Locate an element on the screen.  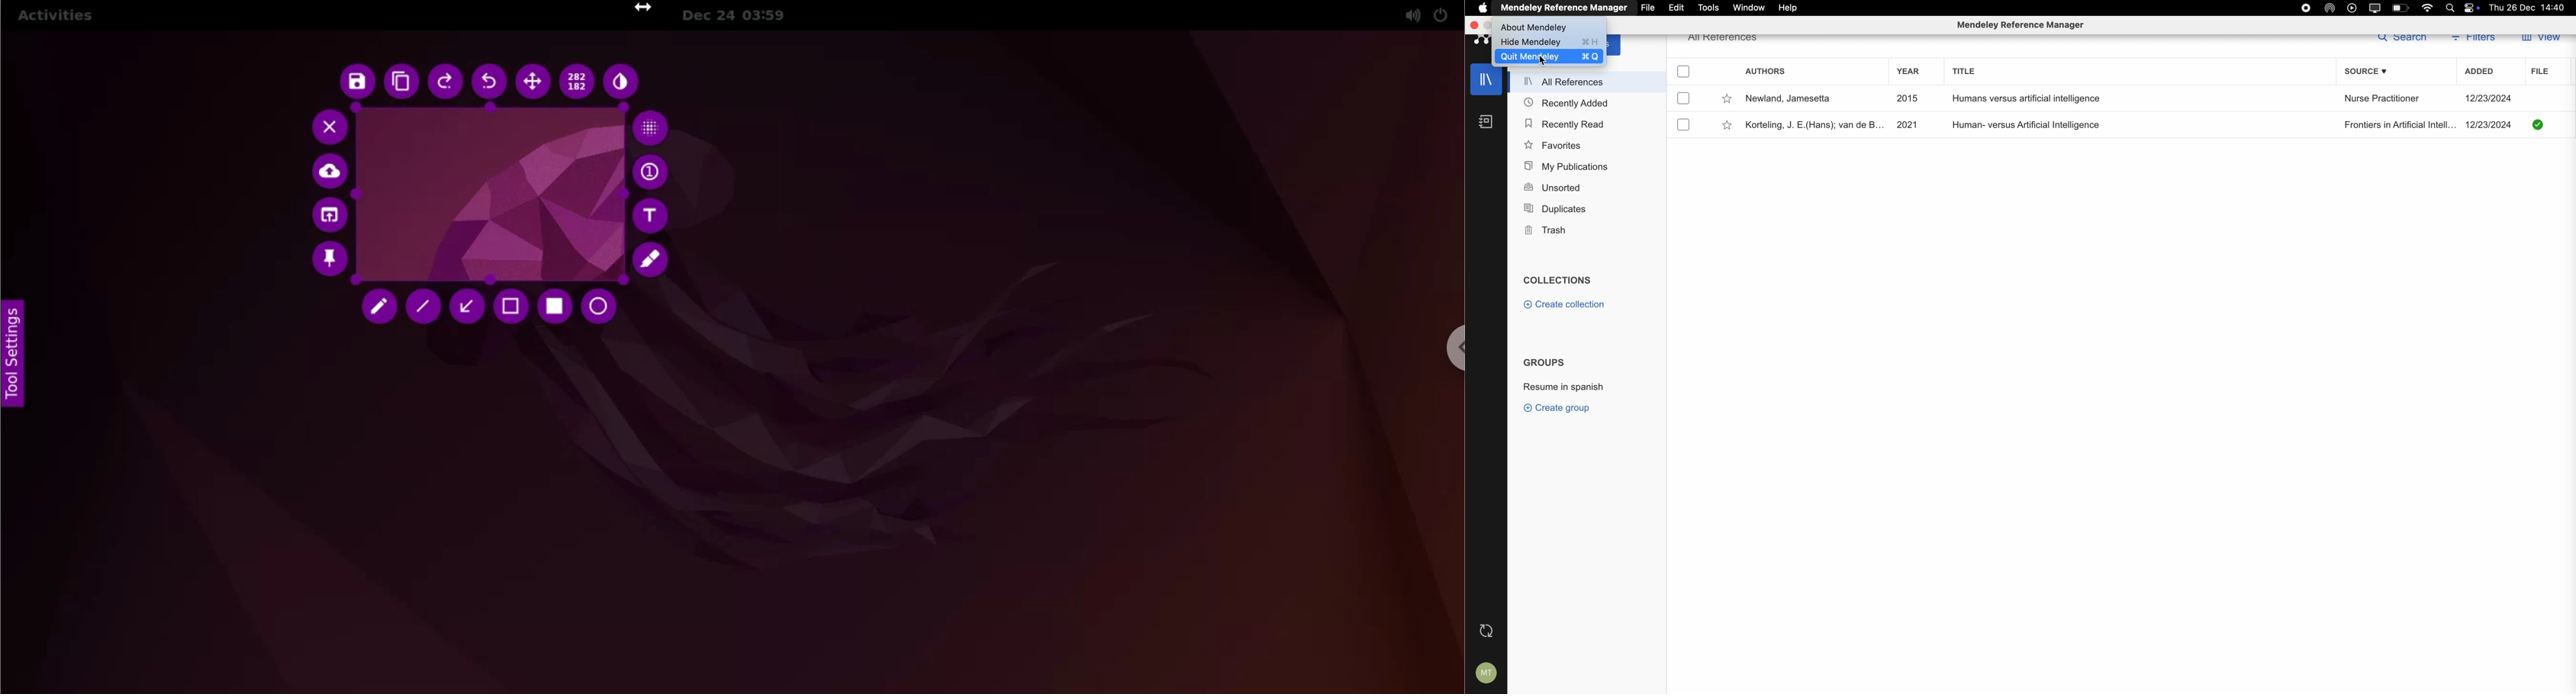
account settings is located at coordinates (1487, 674).